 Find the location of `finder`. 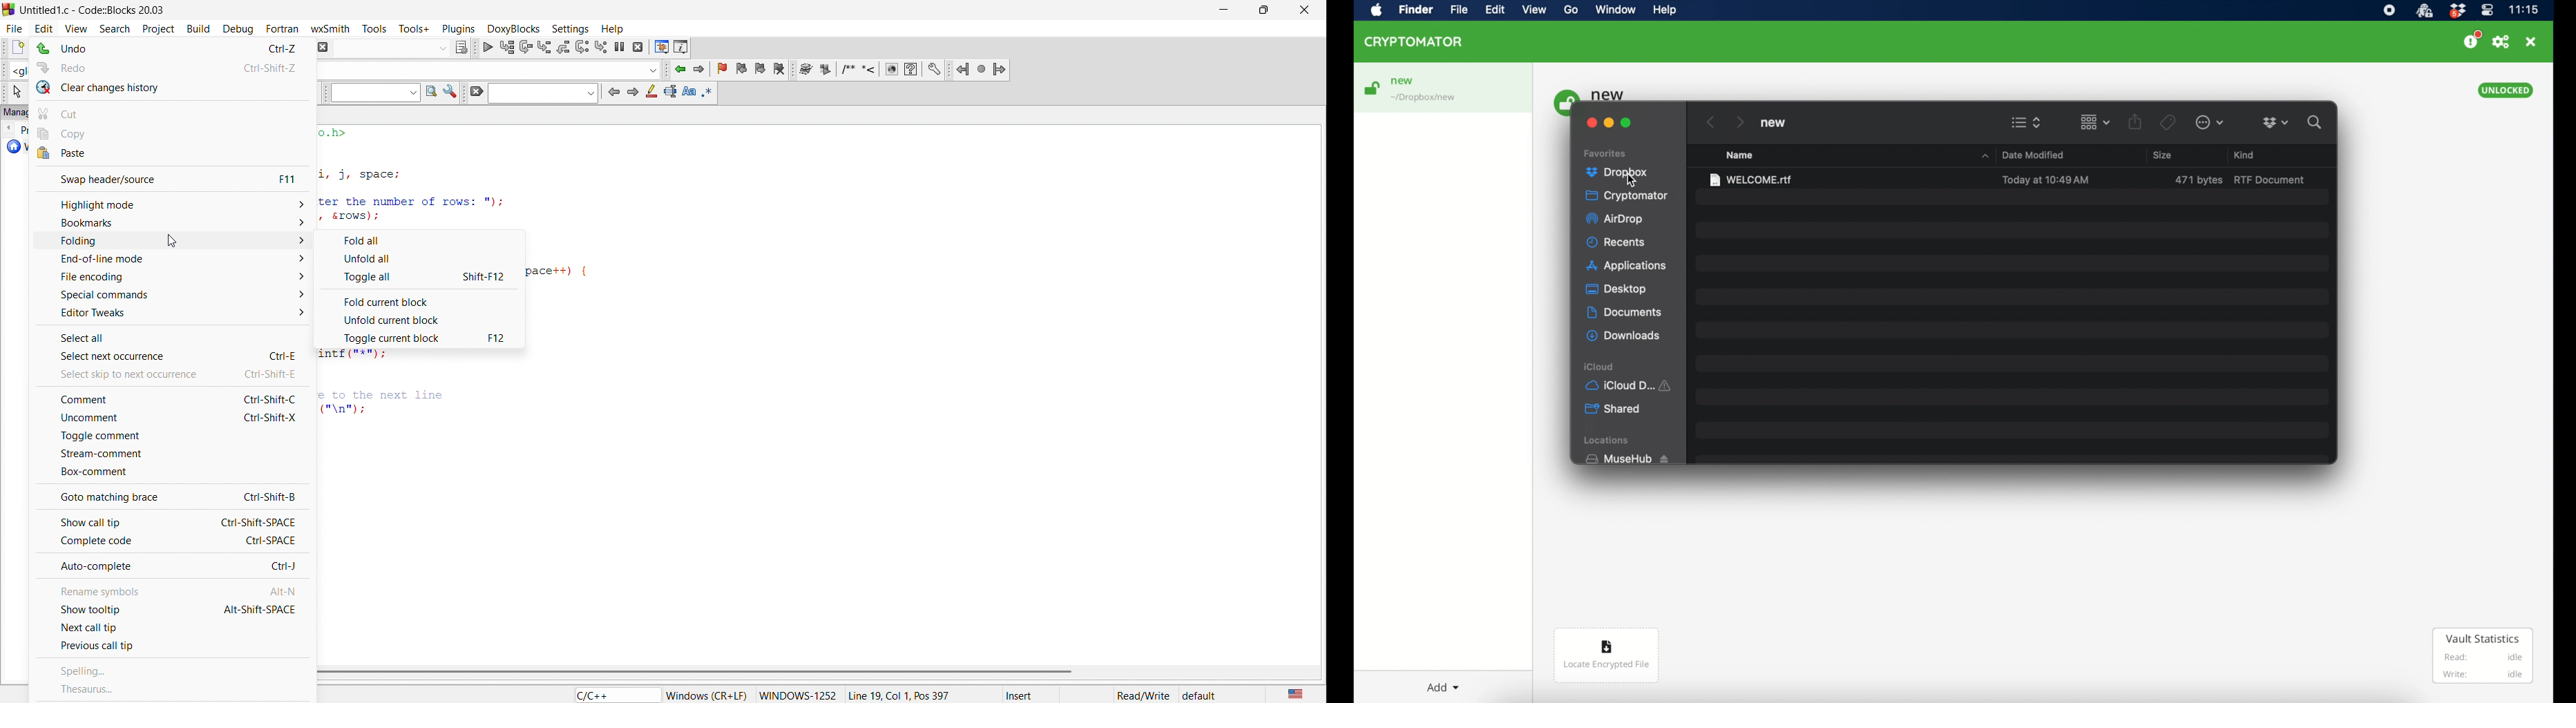

finder is located at coordinates (1416, 10).